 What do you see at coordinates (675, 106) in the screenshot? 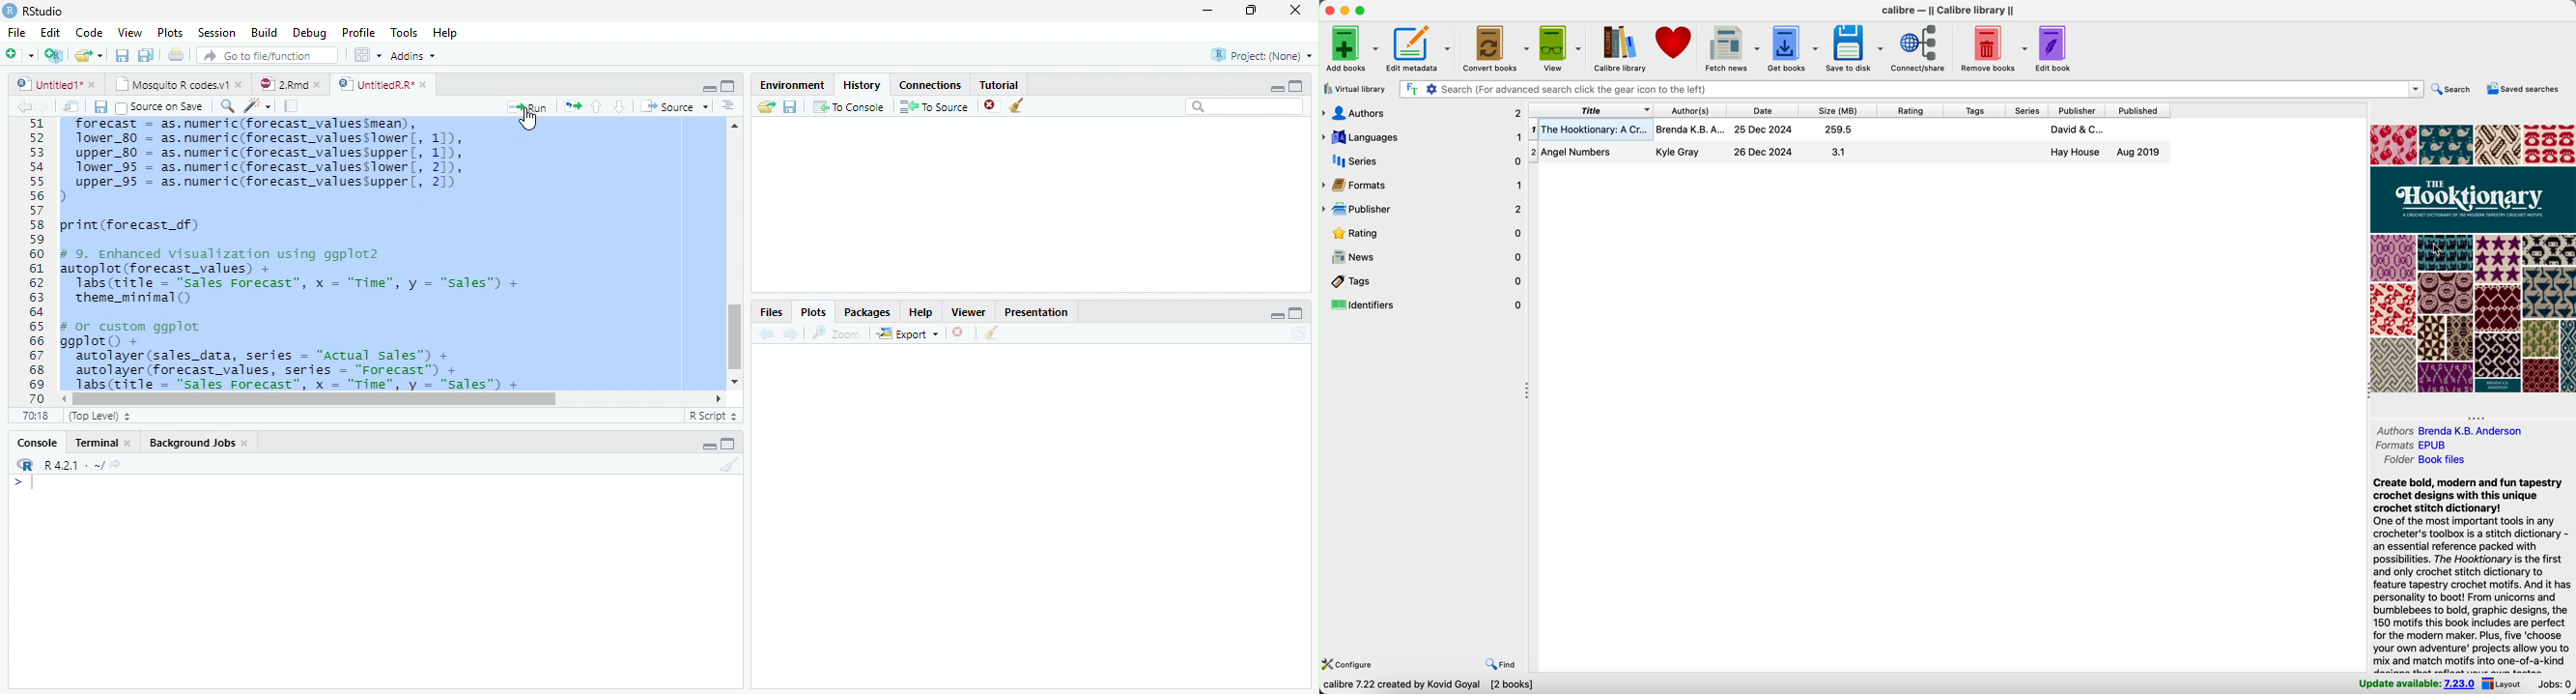
I see `Source` at bounding box center [675, 106].